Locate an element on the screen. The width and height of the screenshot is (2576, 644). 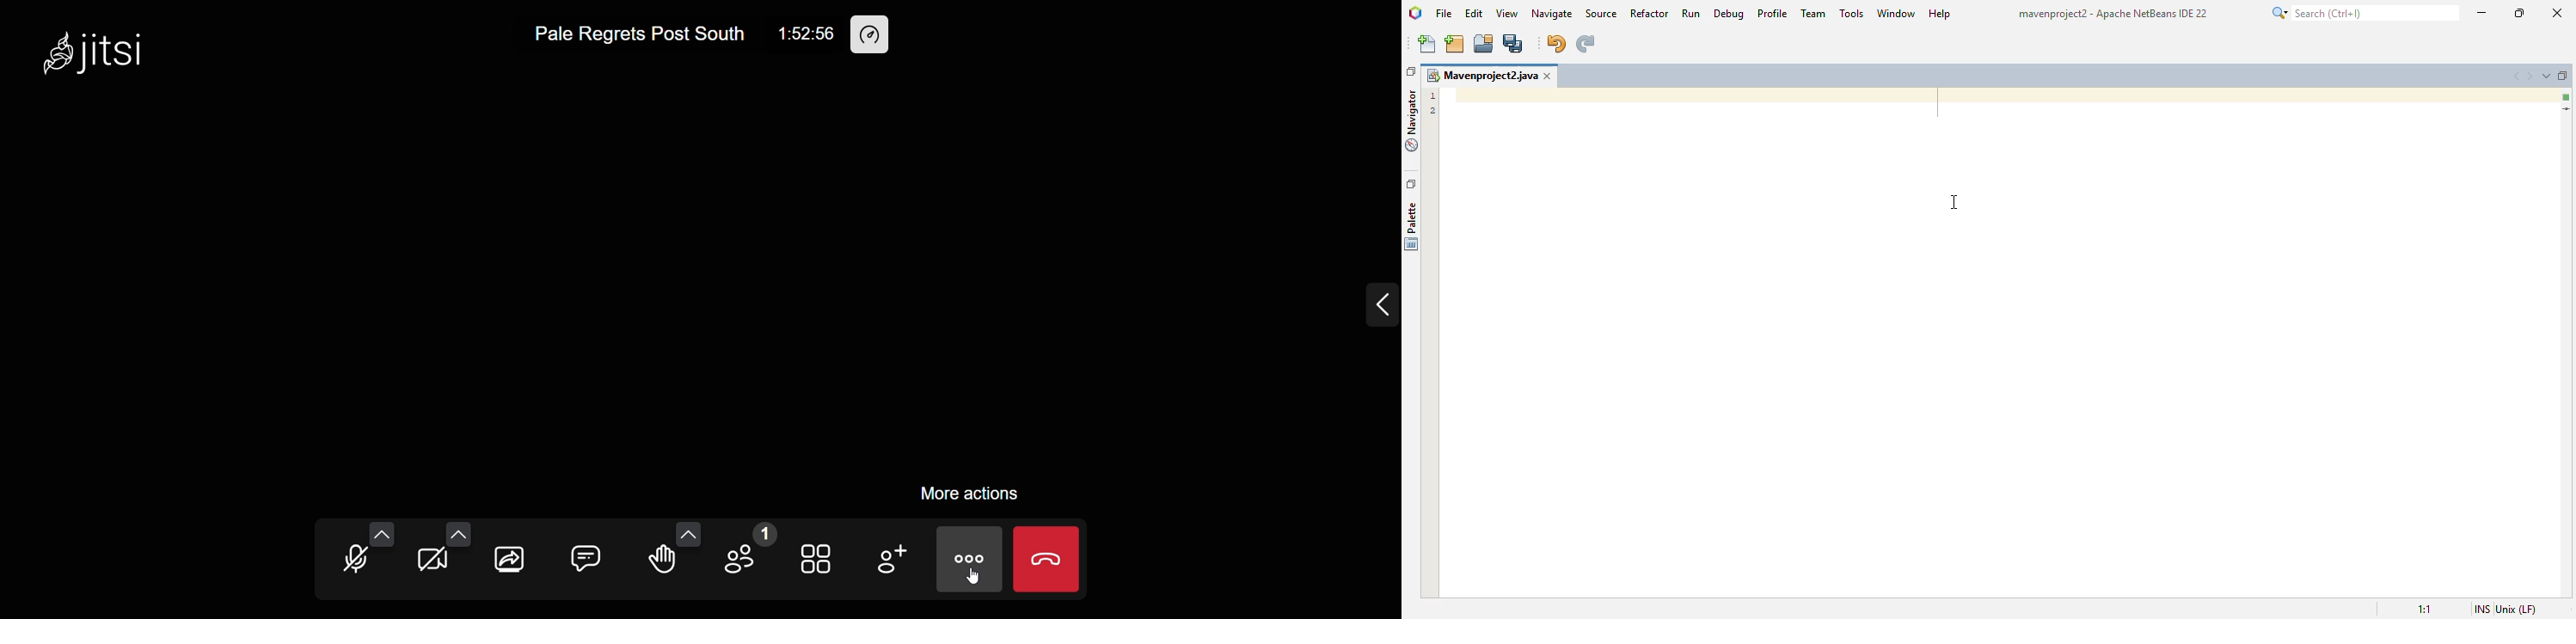
edit is located at coordinates (1474, 13).